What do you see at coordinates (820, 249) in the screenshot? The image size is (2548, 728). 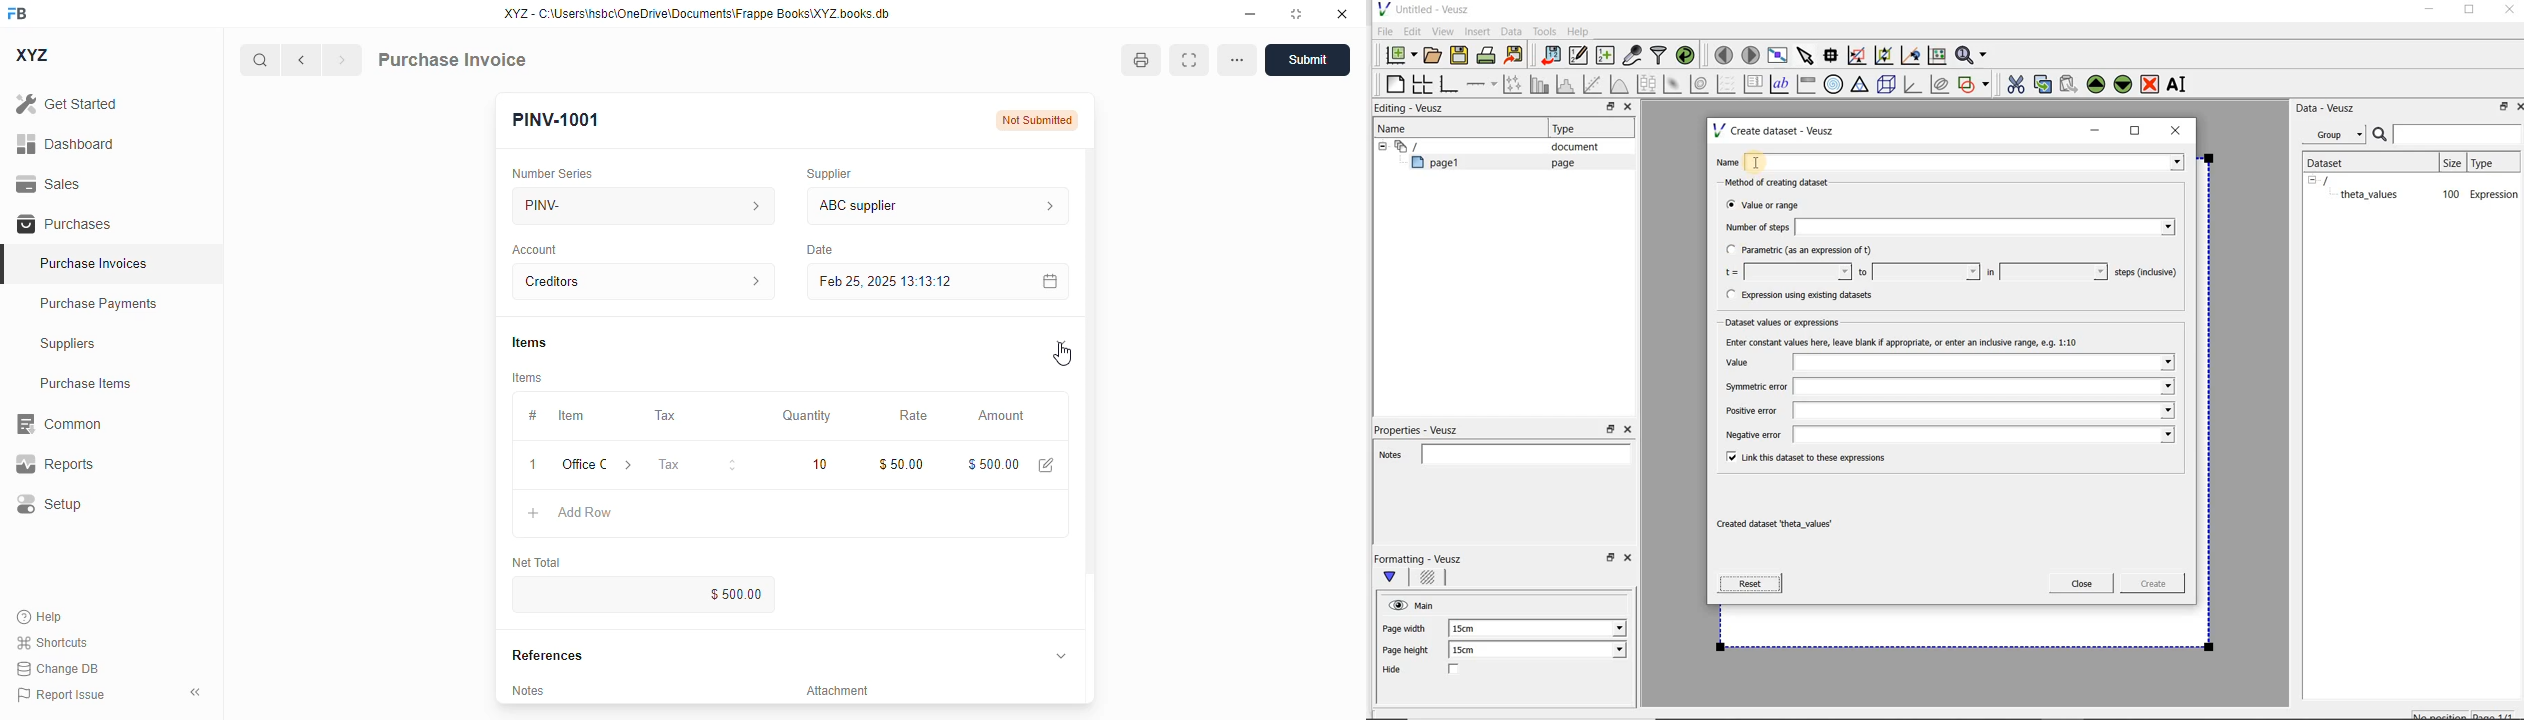 I see `date` at bounding box center [820, 249].